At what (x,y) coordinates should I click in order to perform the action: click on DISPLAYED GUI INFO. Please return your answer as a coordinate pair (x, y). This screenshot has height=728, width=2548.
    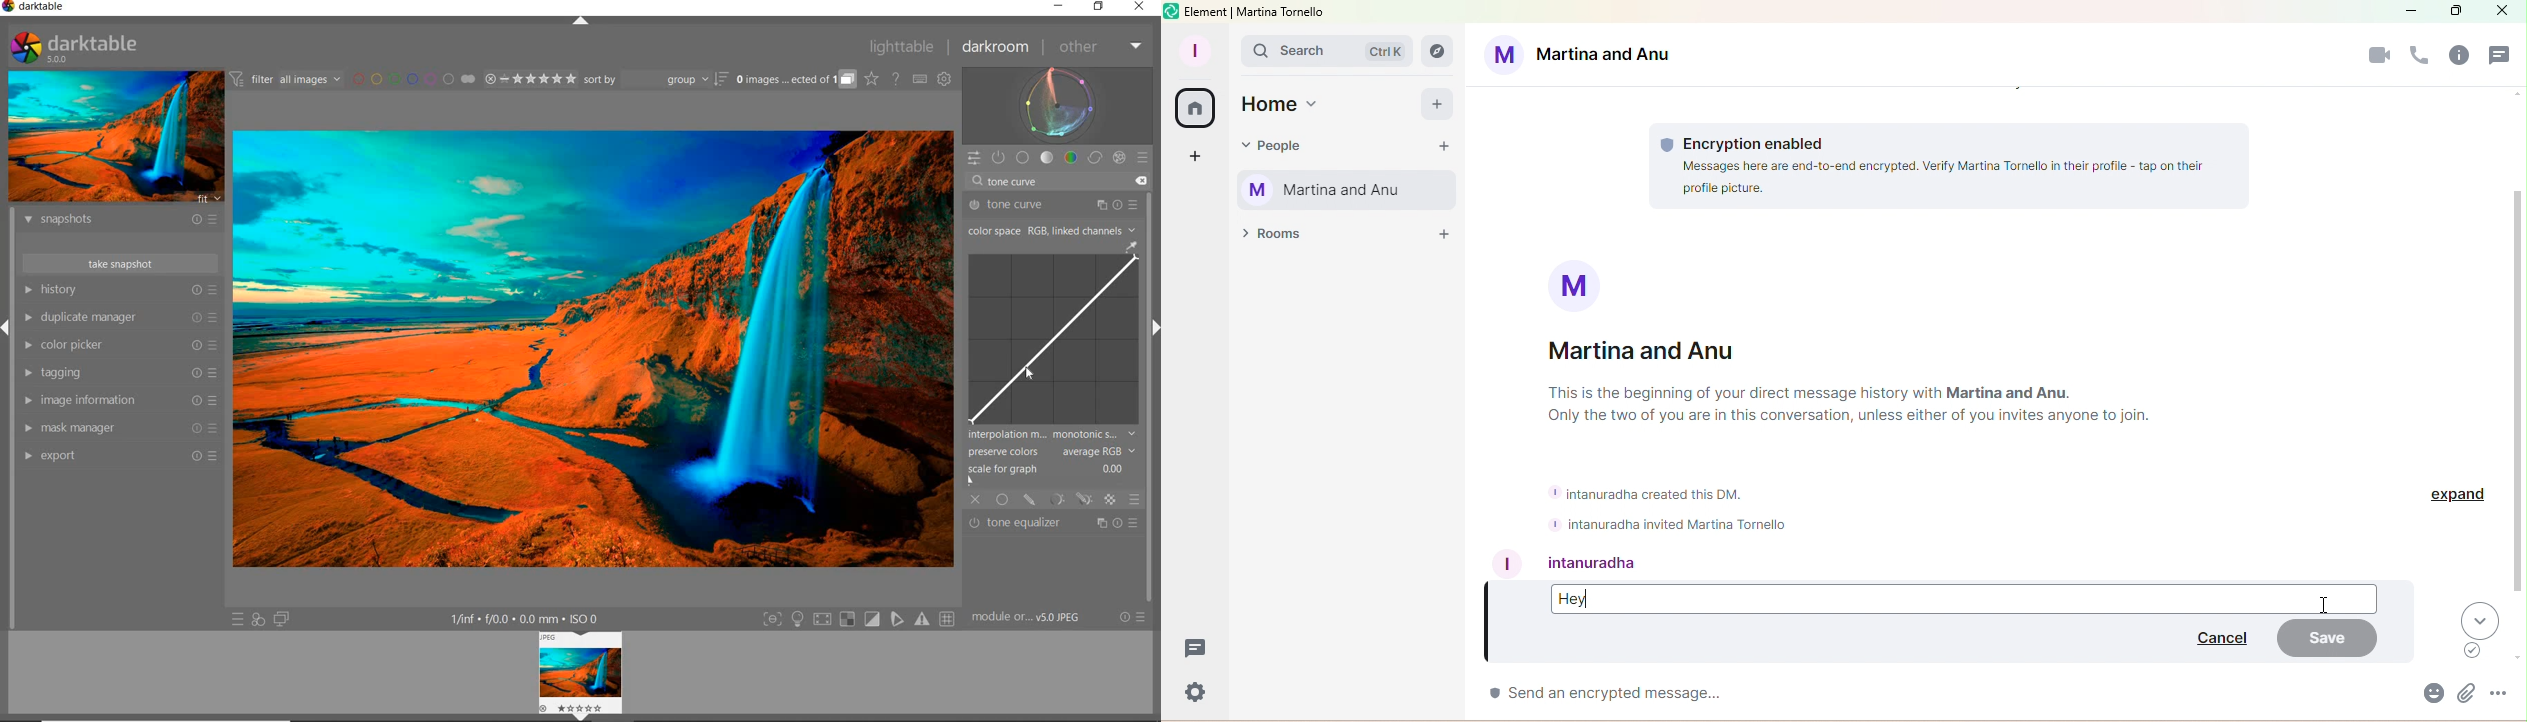
    Looking at the image, I should click on (528, 618).